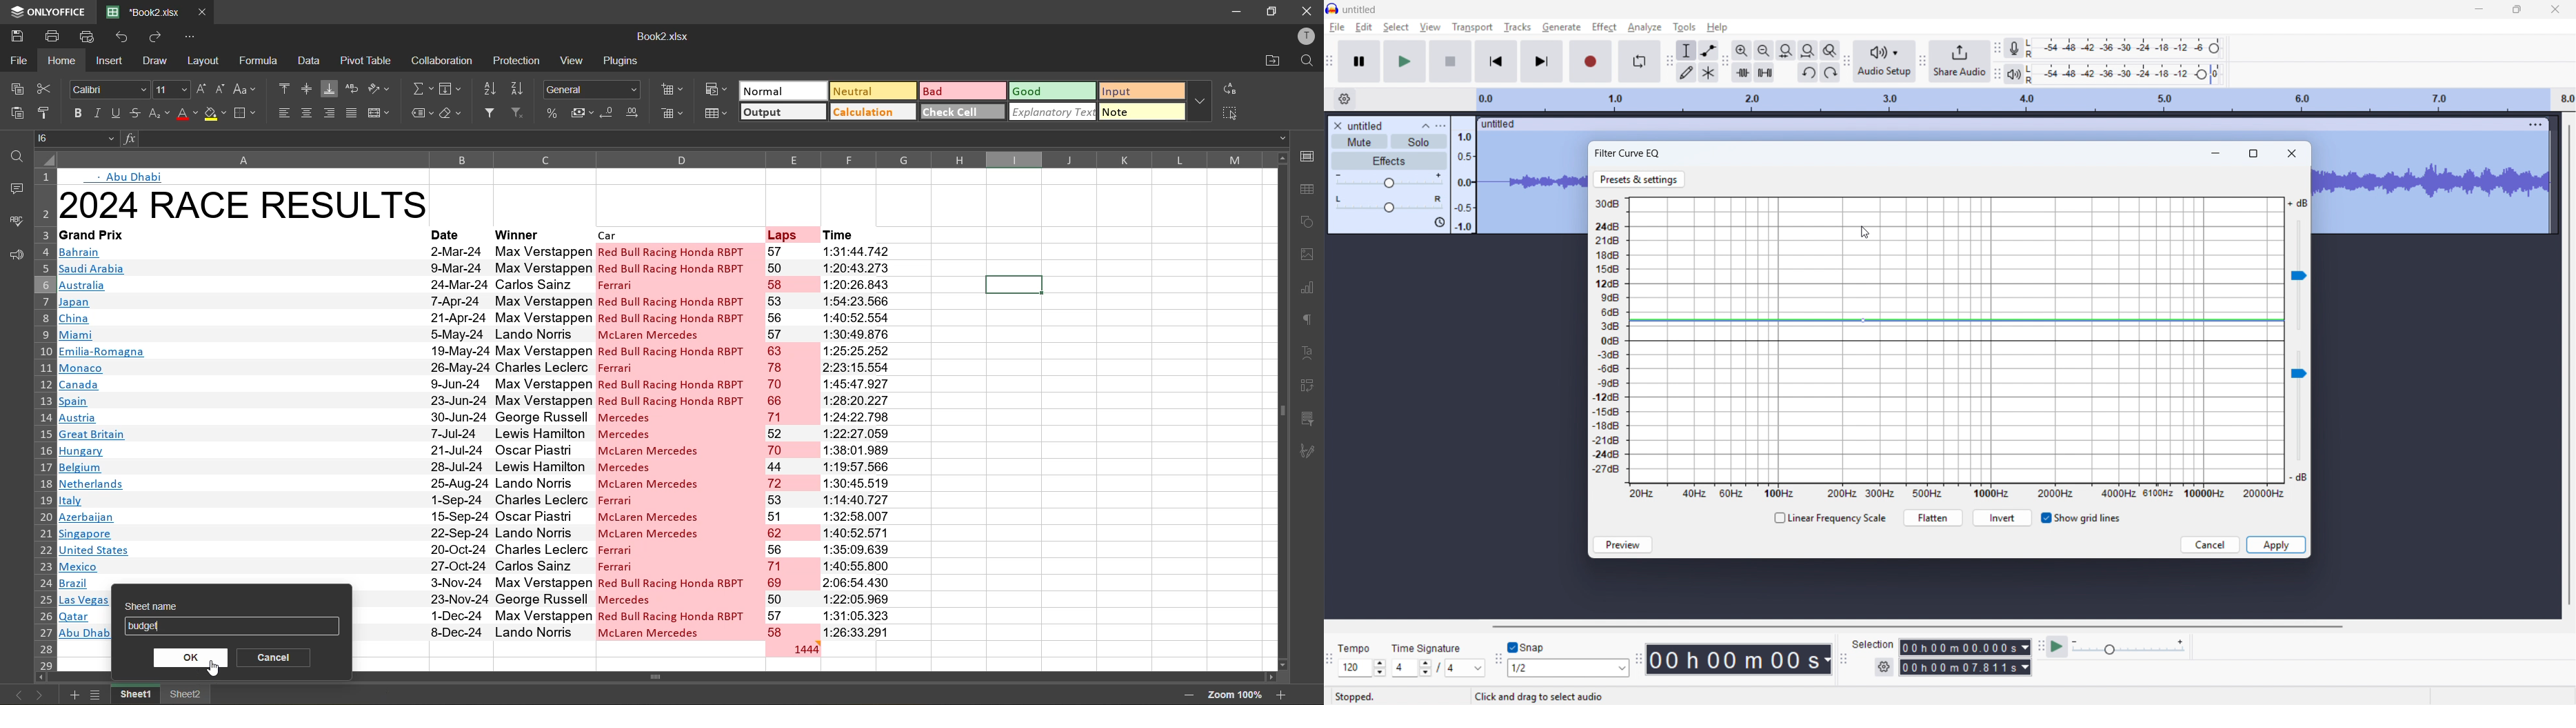 Image resolution: width=2576 pixels, height=728 pixels. I want to click on pan: centre, so click(1389, 204).